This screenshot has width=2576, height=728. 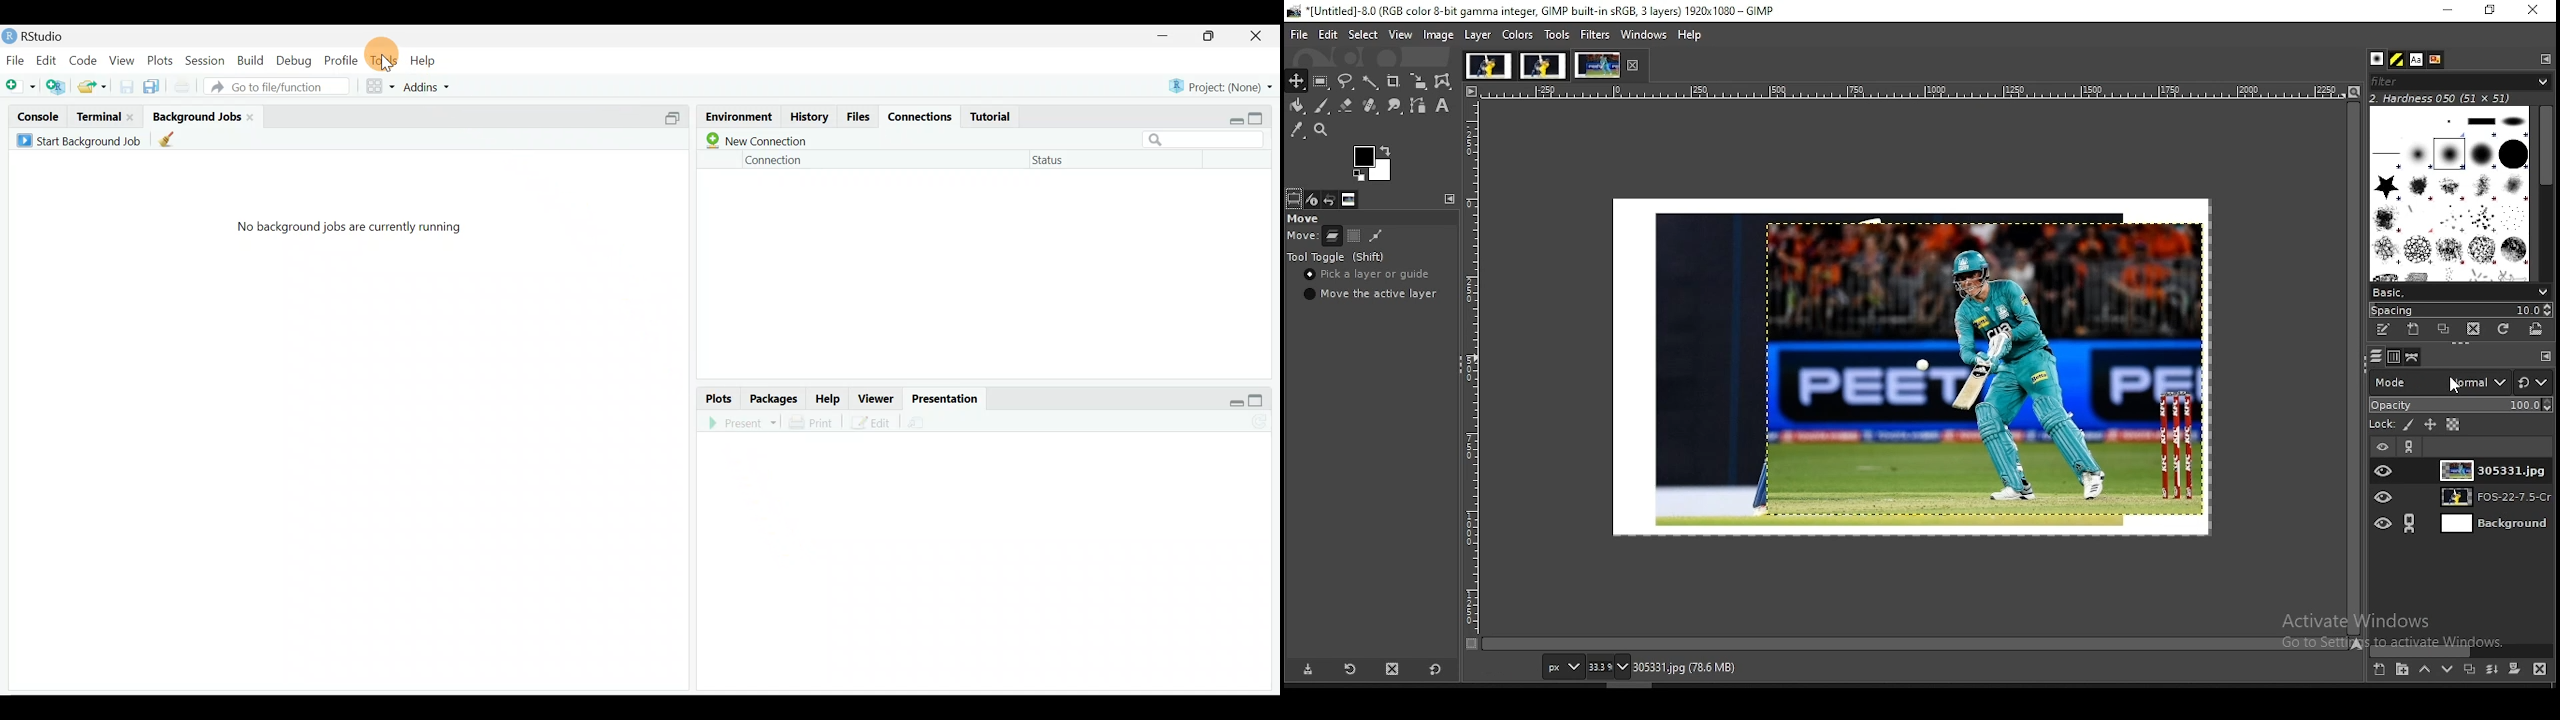 I want to click on Profile, so click(x=341, y=60).